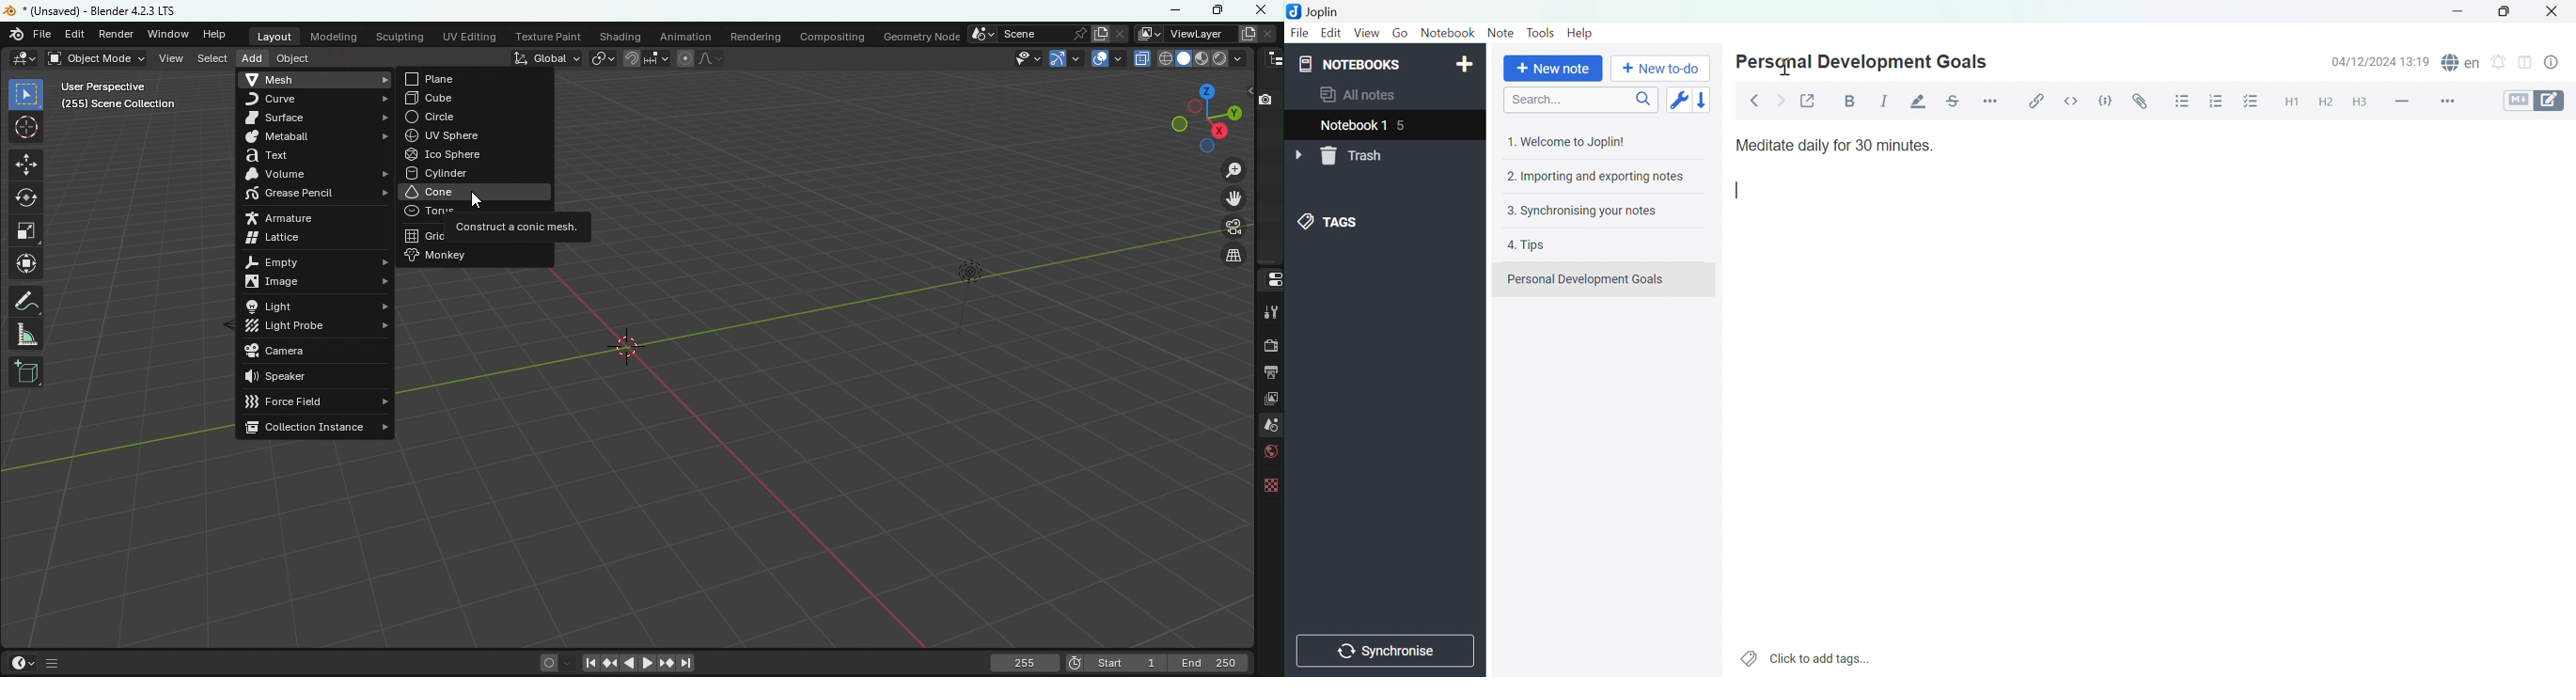  I want to click on NOTEBOOKS, so click(1351, 64).